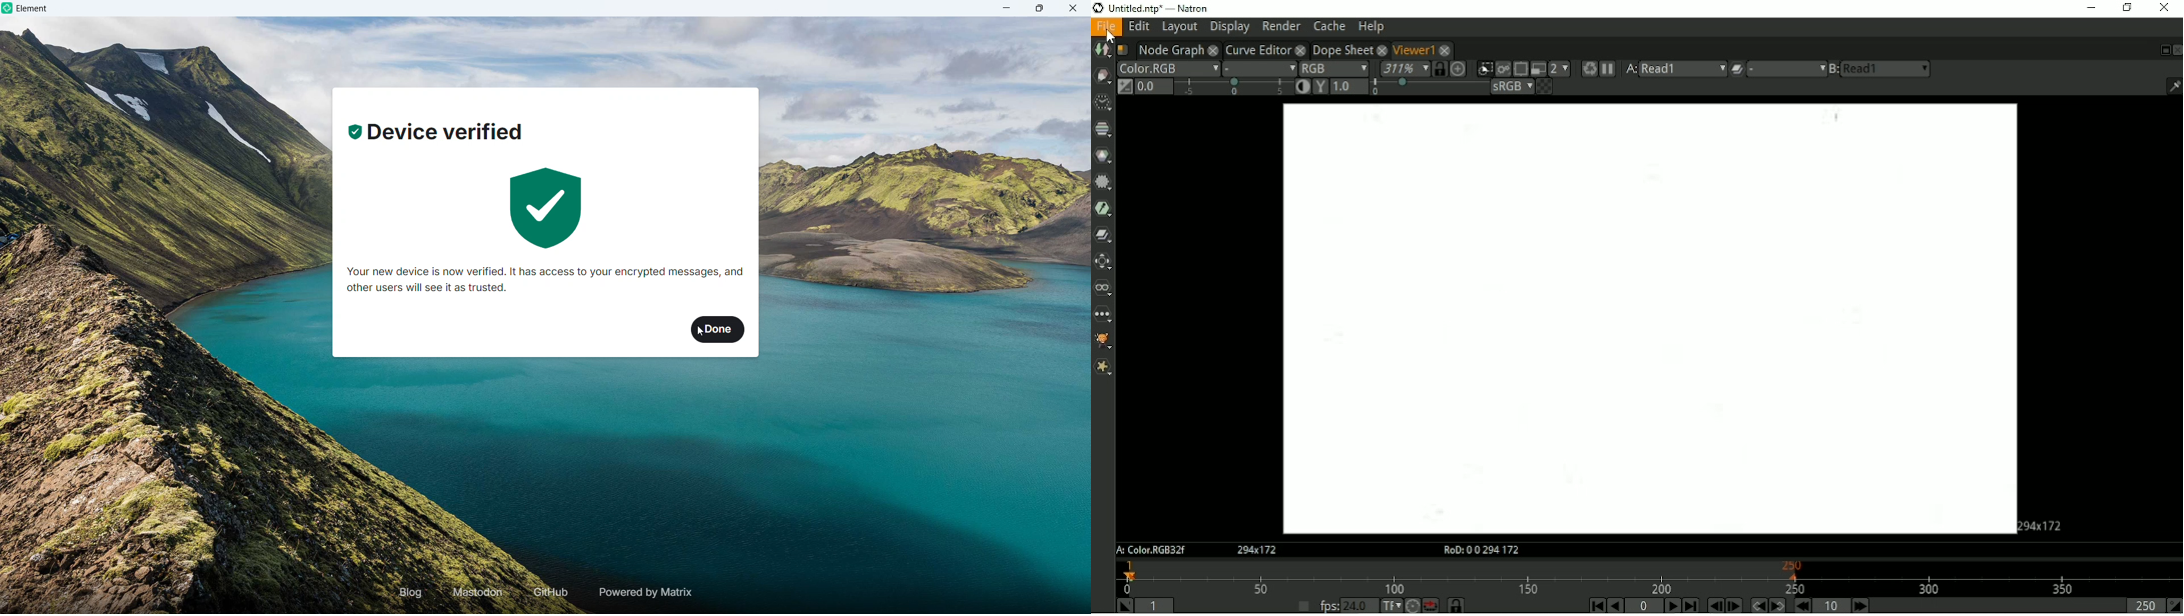 The image size is (2184, 616). What do you see at coordinates (1073, 8) in the screenshot?
I see `close ` at bounding box center [1073, 8].